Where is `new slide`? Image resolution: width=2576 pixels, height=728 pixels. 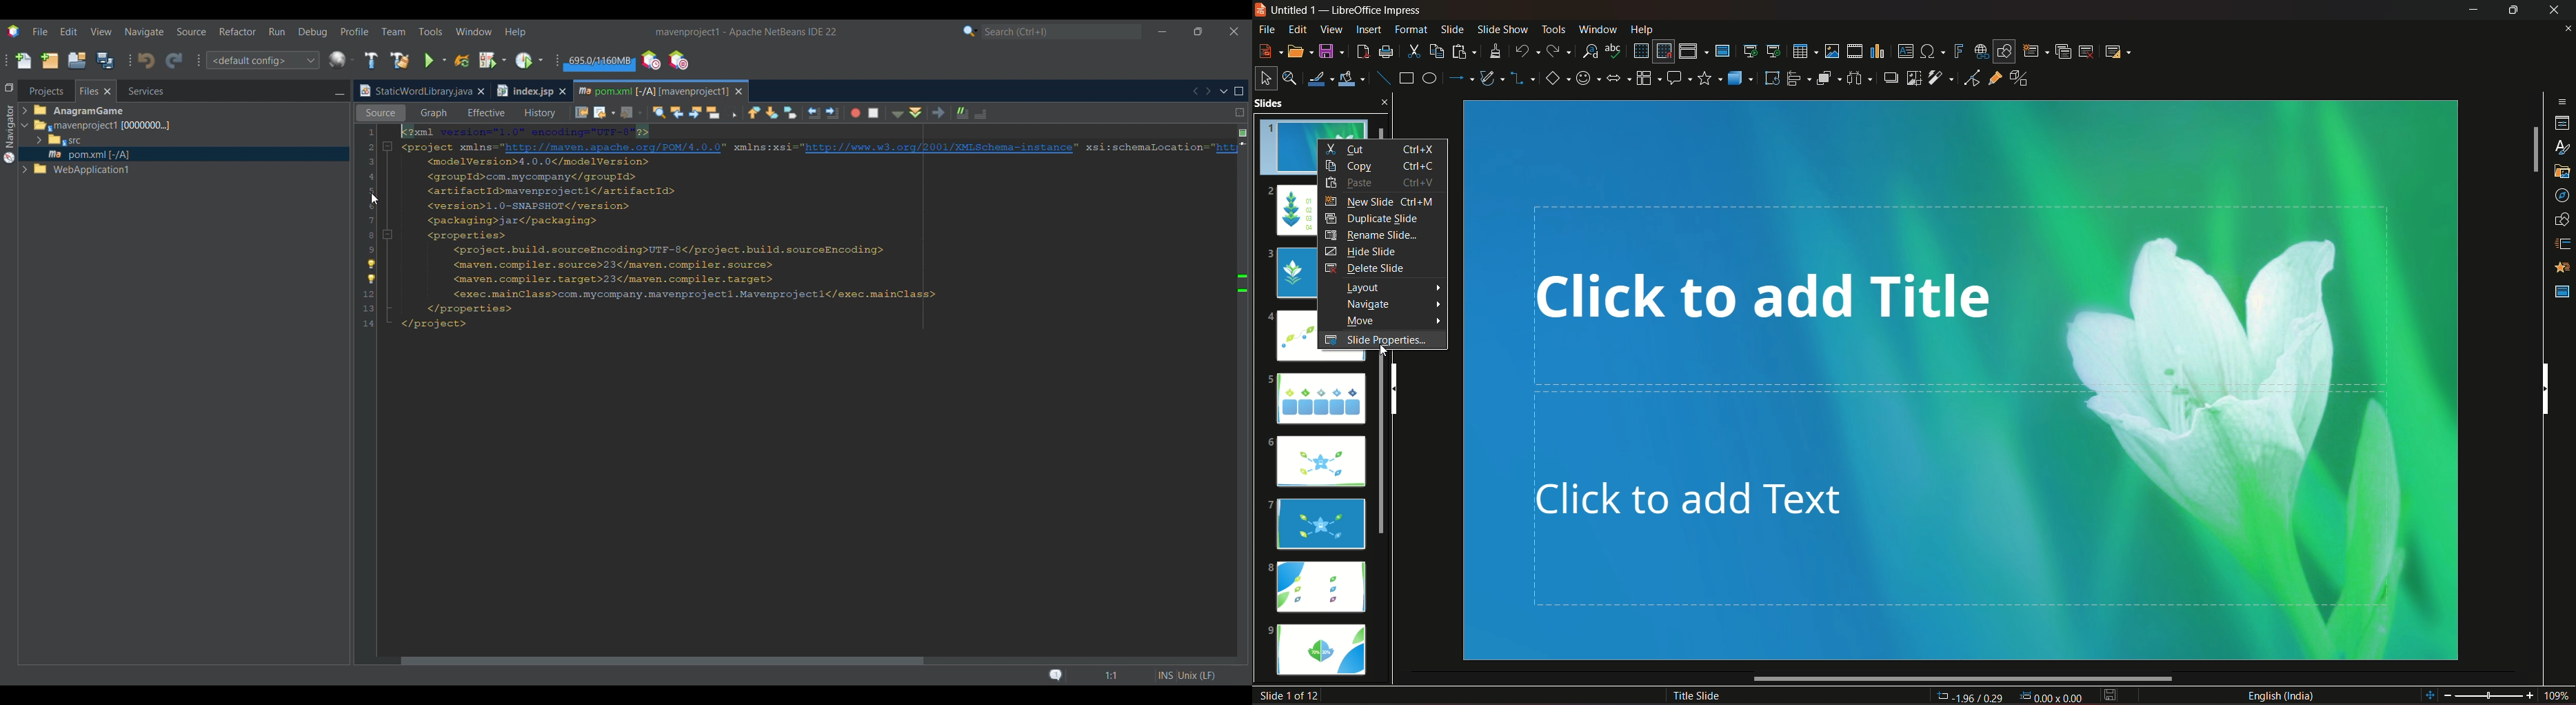 new slide is located at coordinates (1360, 201).